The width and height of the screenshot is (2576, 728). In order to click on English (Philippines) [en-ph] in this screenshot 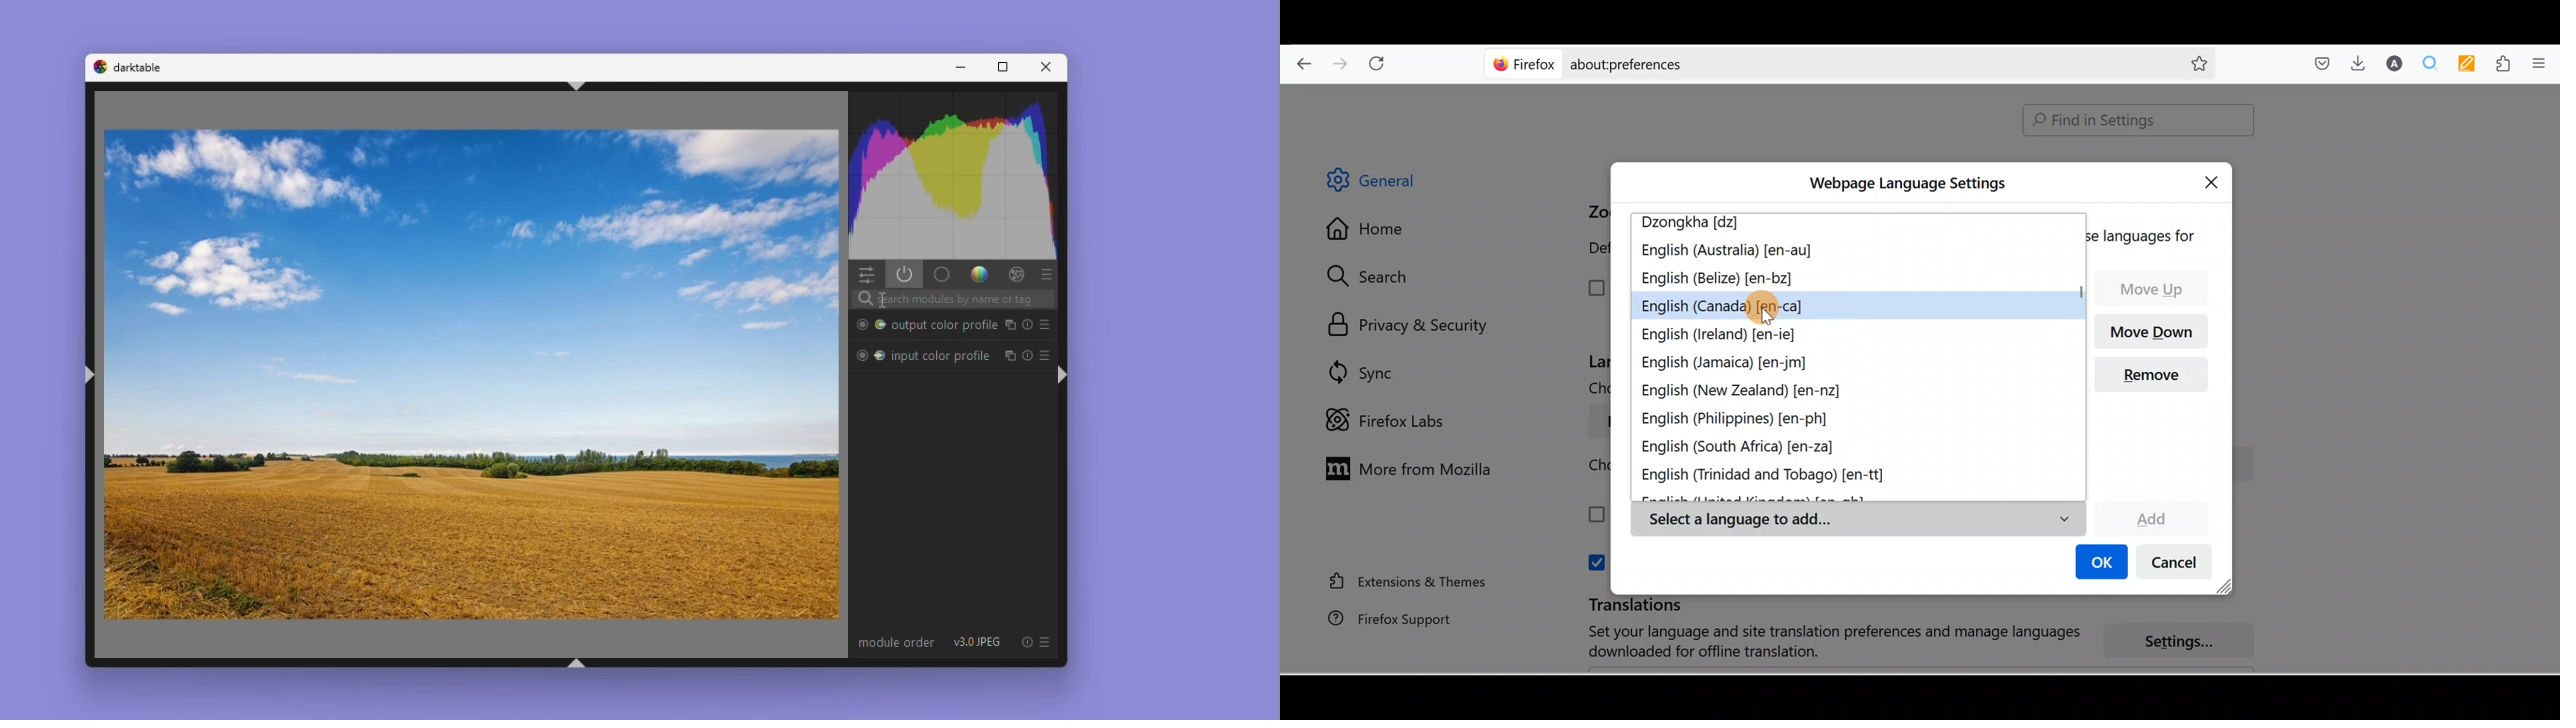, I will do `click(1737, 421)`.